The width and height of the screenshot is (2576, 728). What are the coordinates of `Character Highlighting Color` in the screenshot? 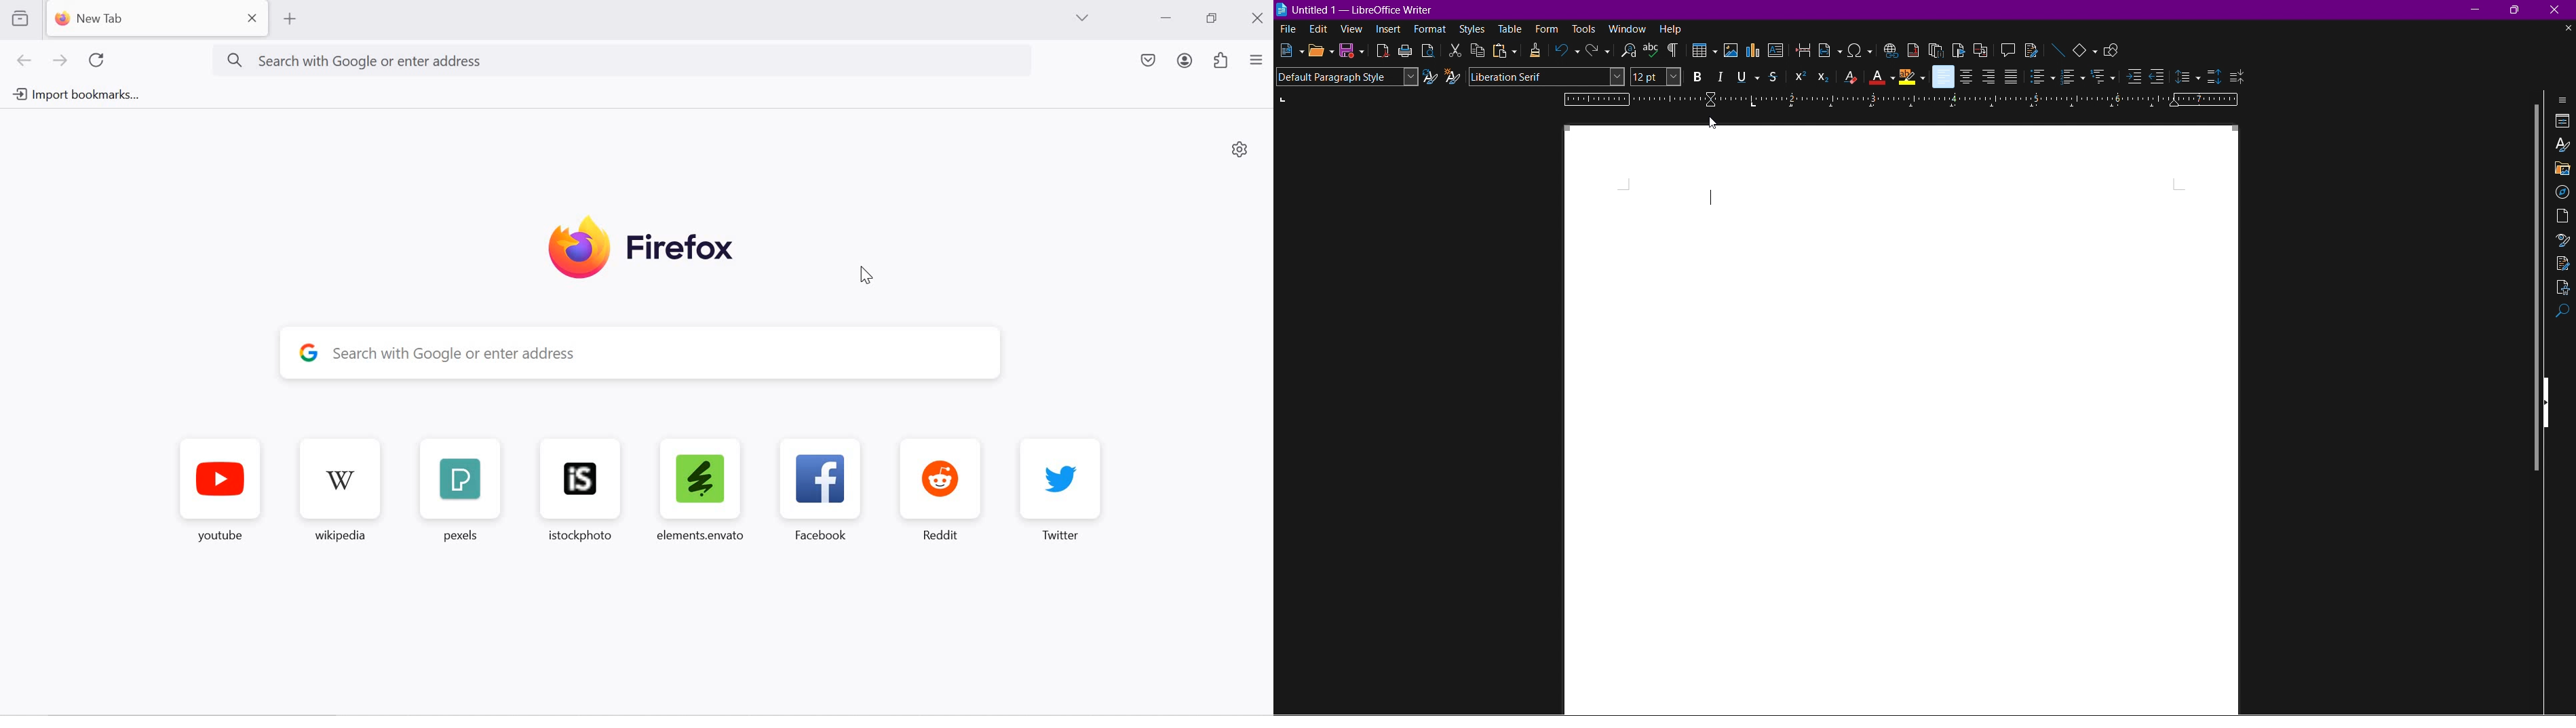 It's located at (1912, 77).